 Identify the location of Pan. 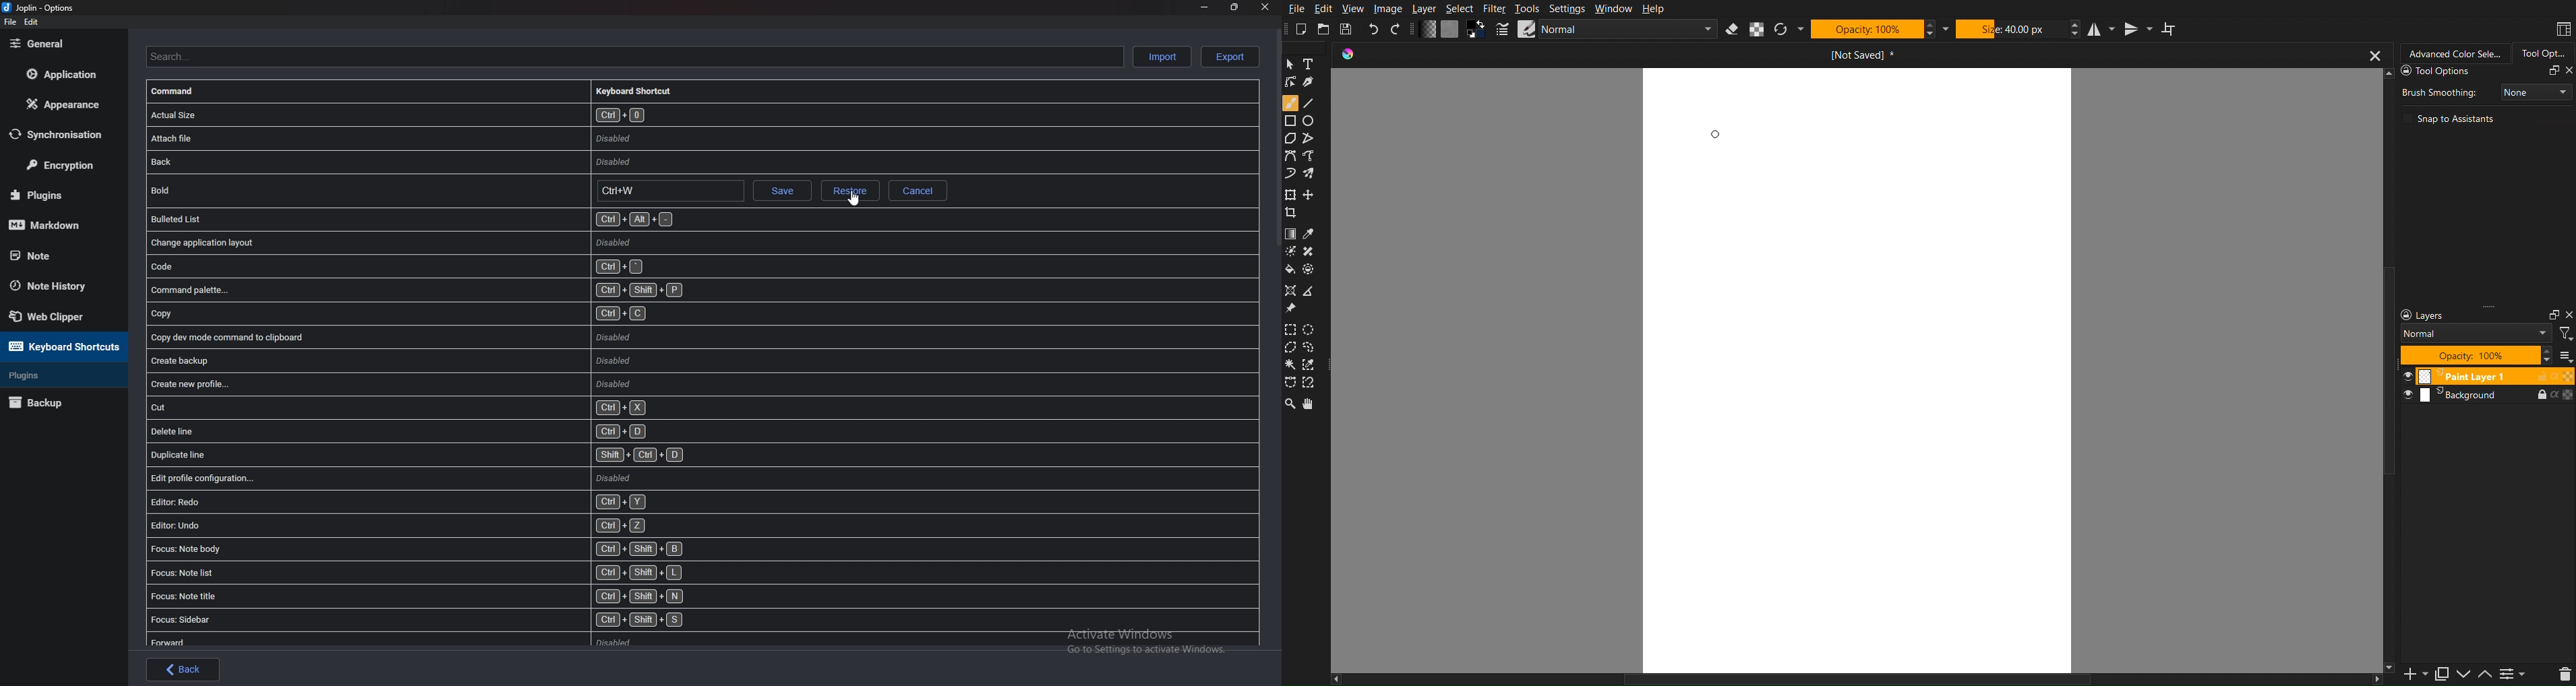
(1315, 405).